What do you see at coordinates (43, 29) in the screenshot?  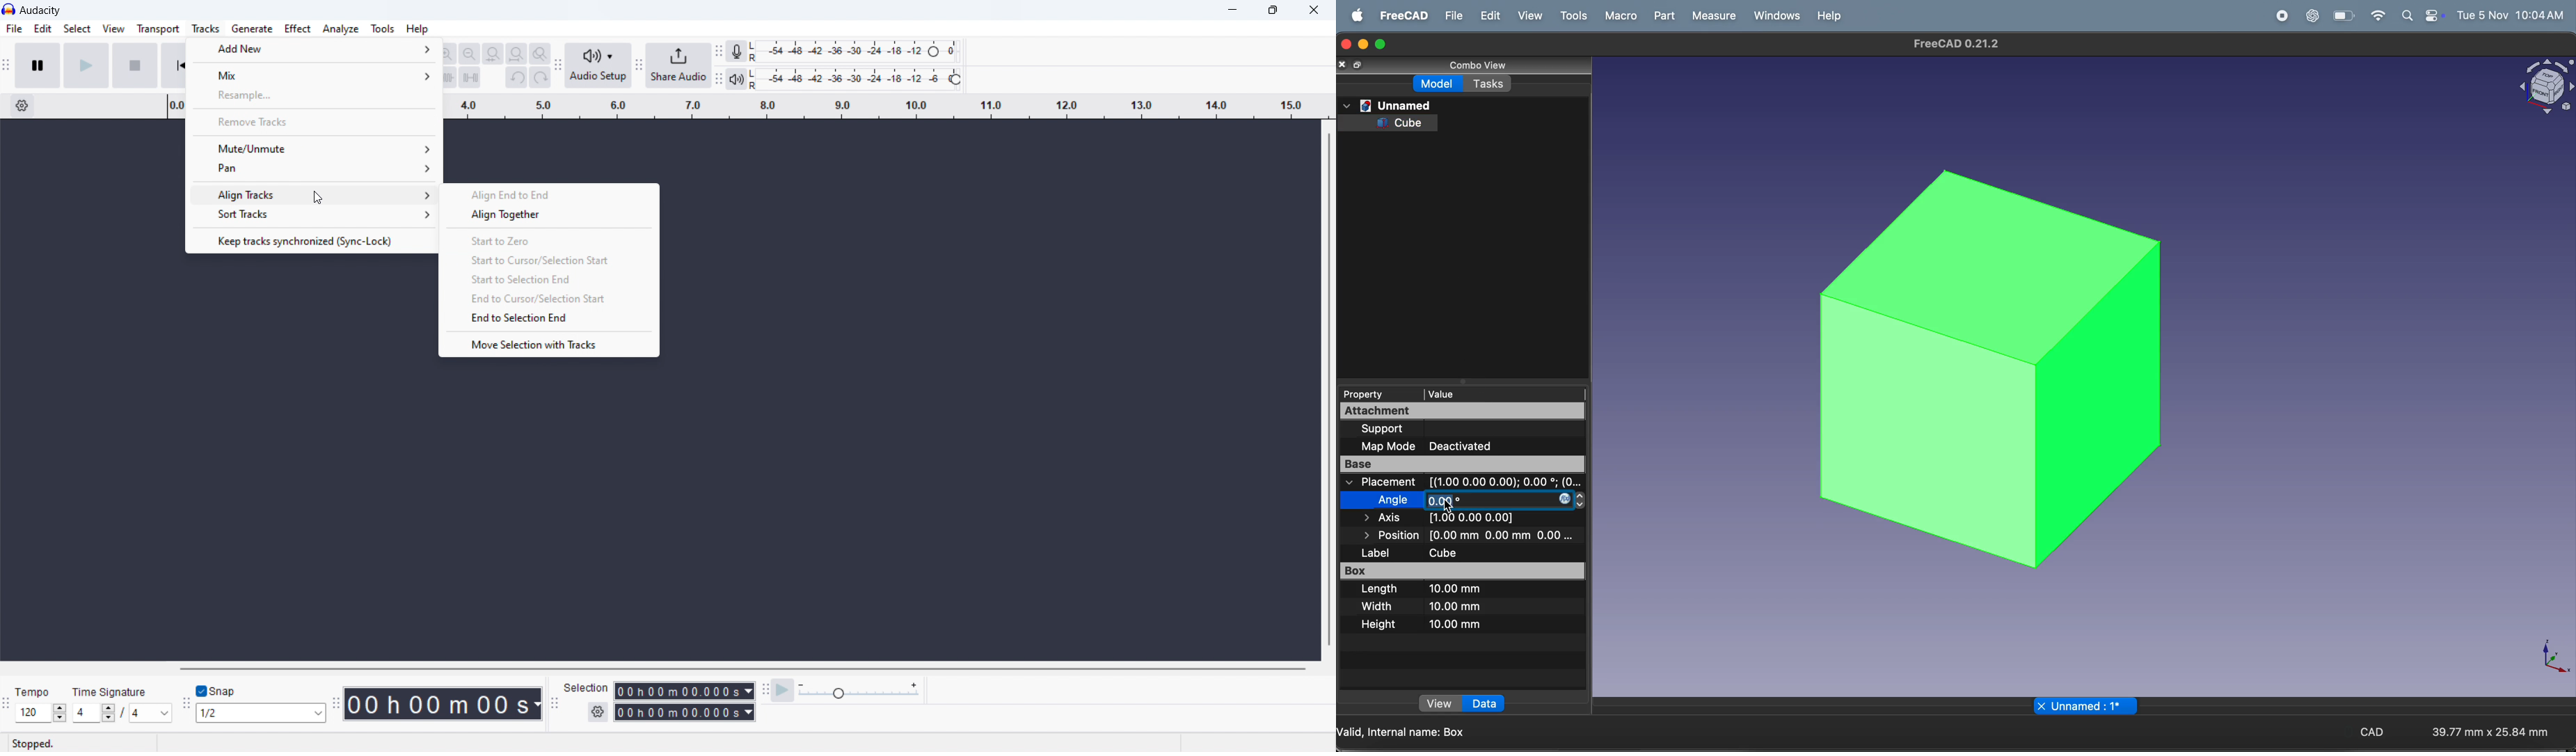 I see `edit` at bounding box center [43, 29].